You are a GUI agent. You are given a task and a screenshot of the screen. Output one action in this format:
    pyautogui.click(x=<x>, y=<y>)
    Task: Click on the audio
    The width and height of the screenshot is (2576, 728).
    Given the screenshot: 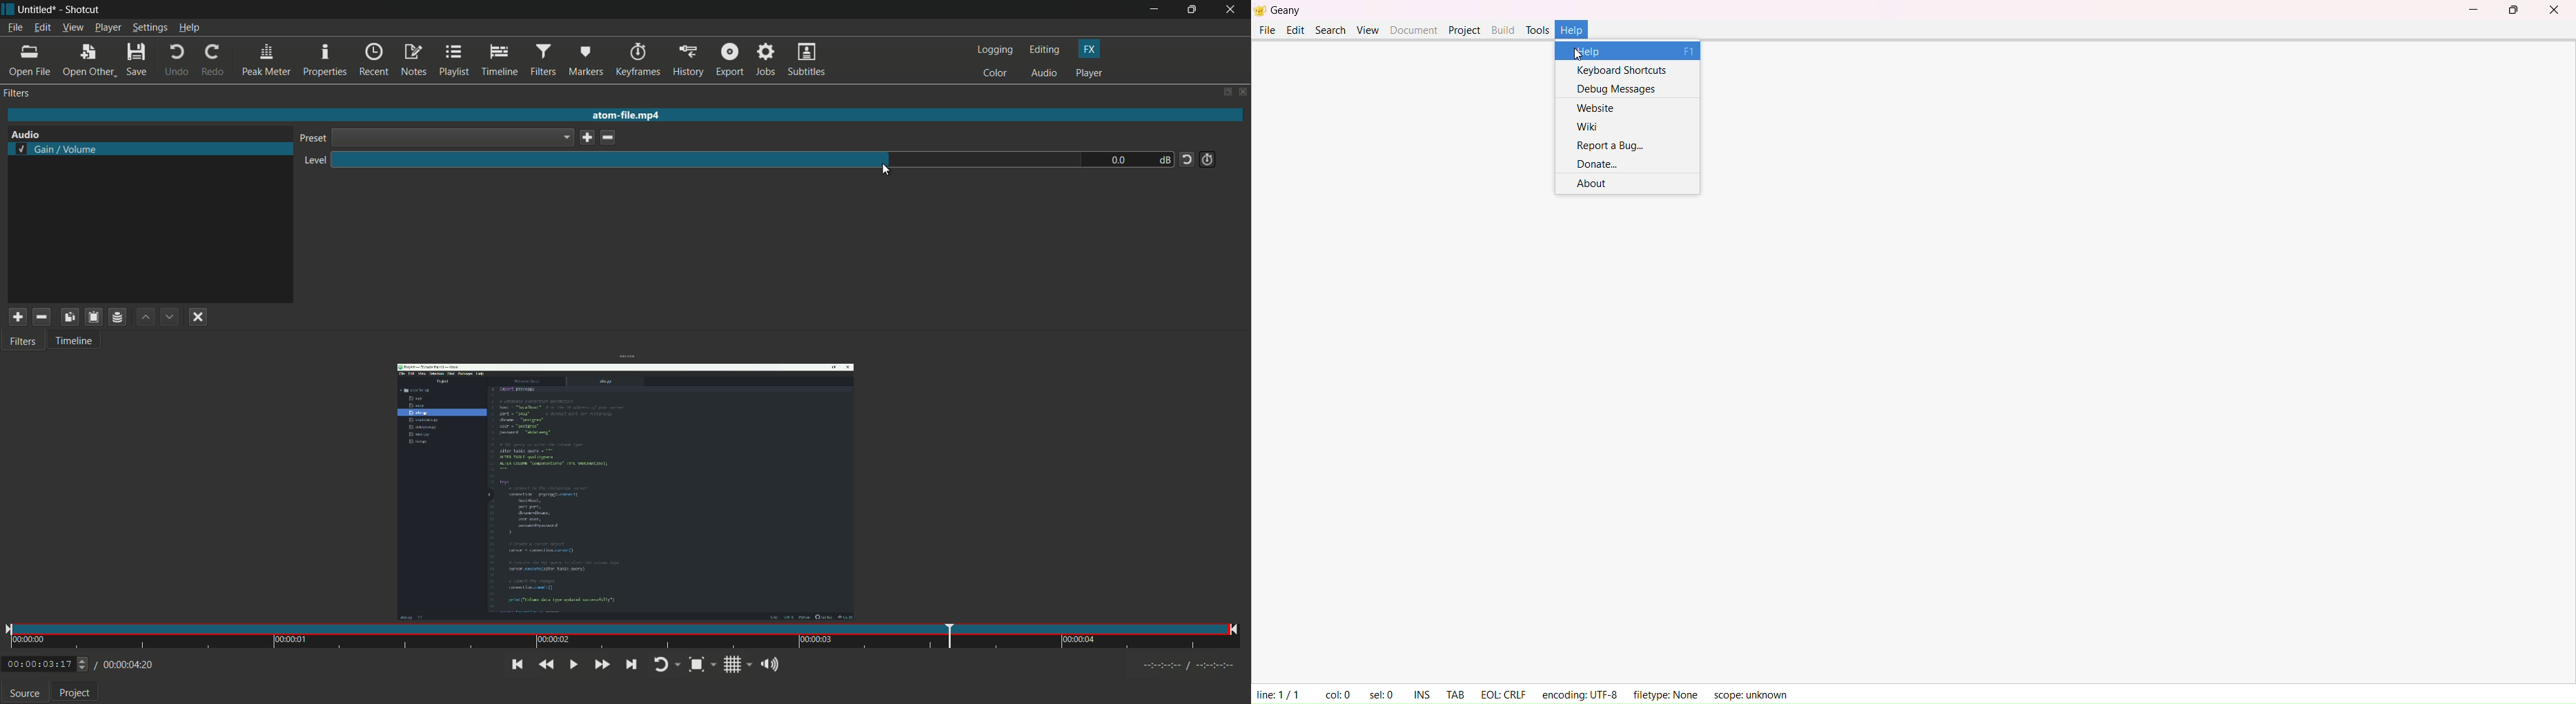 What is the action you would take?
    pyautogui.click(x=1045, y=74)
    